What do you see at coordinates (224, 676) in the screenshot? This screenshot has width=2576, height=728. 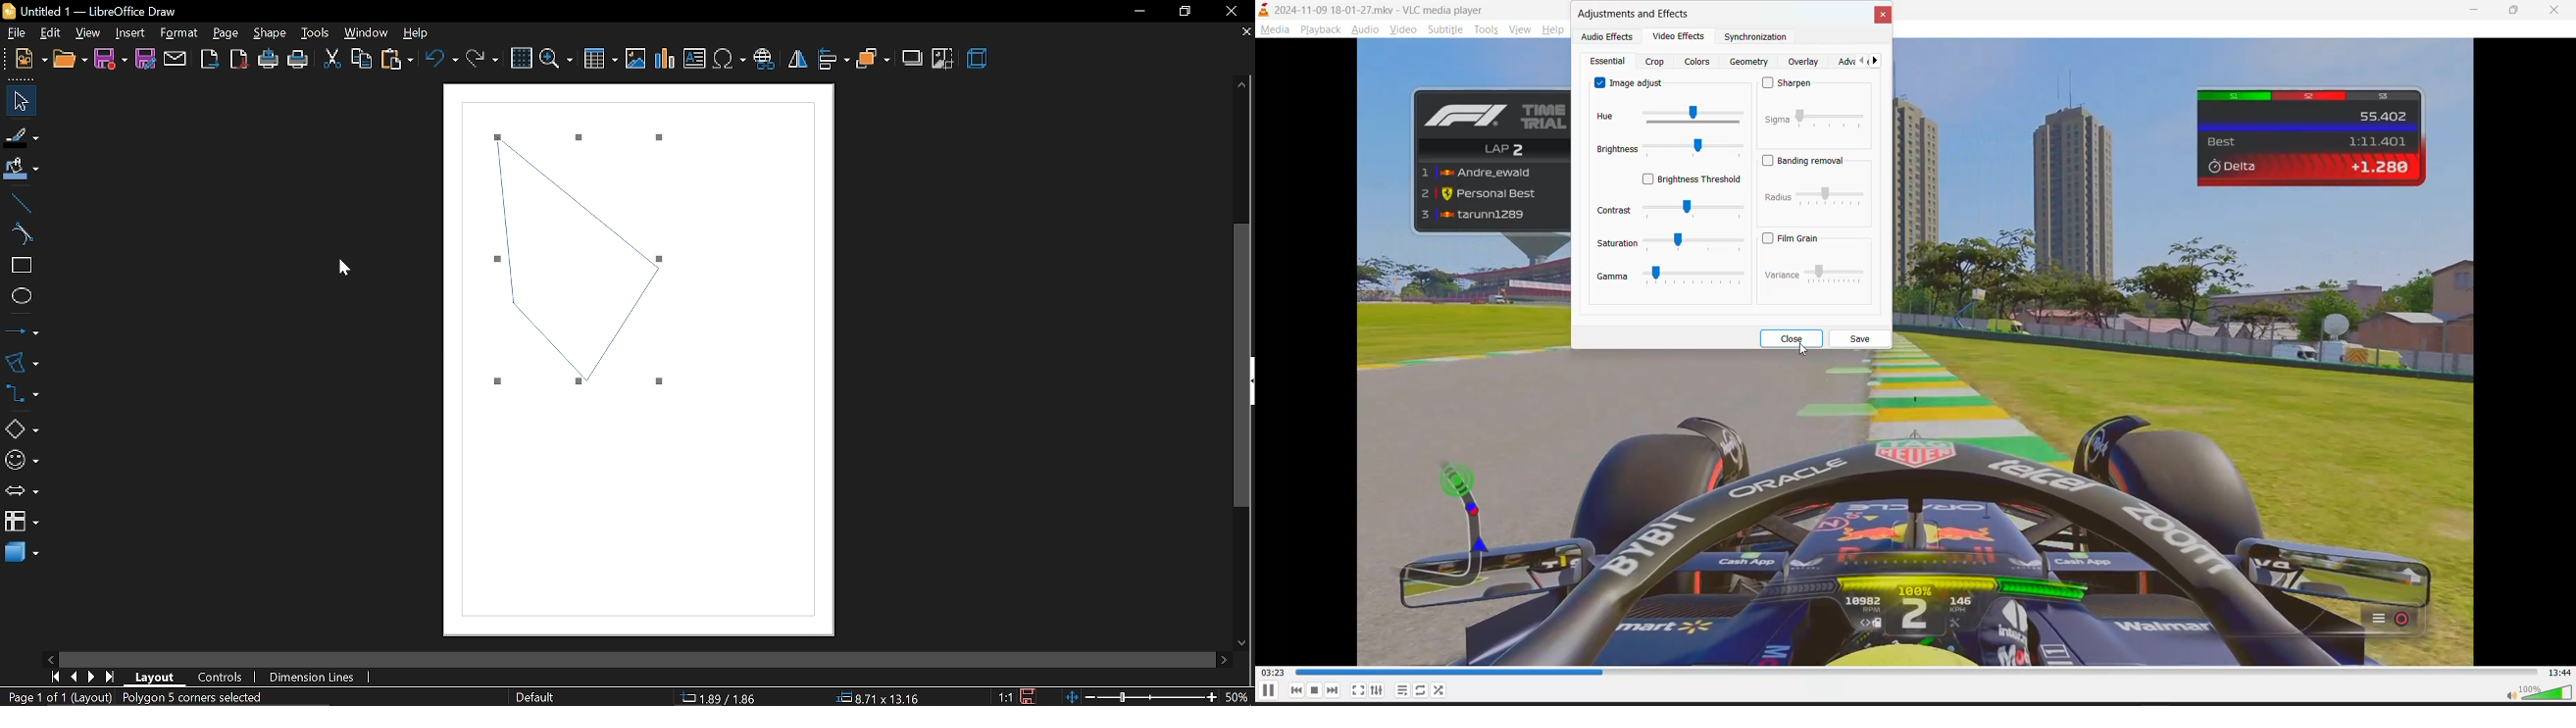 I see `controls` at bounding box center [224, 676].